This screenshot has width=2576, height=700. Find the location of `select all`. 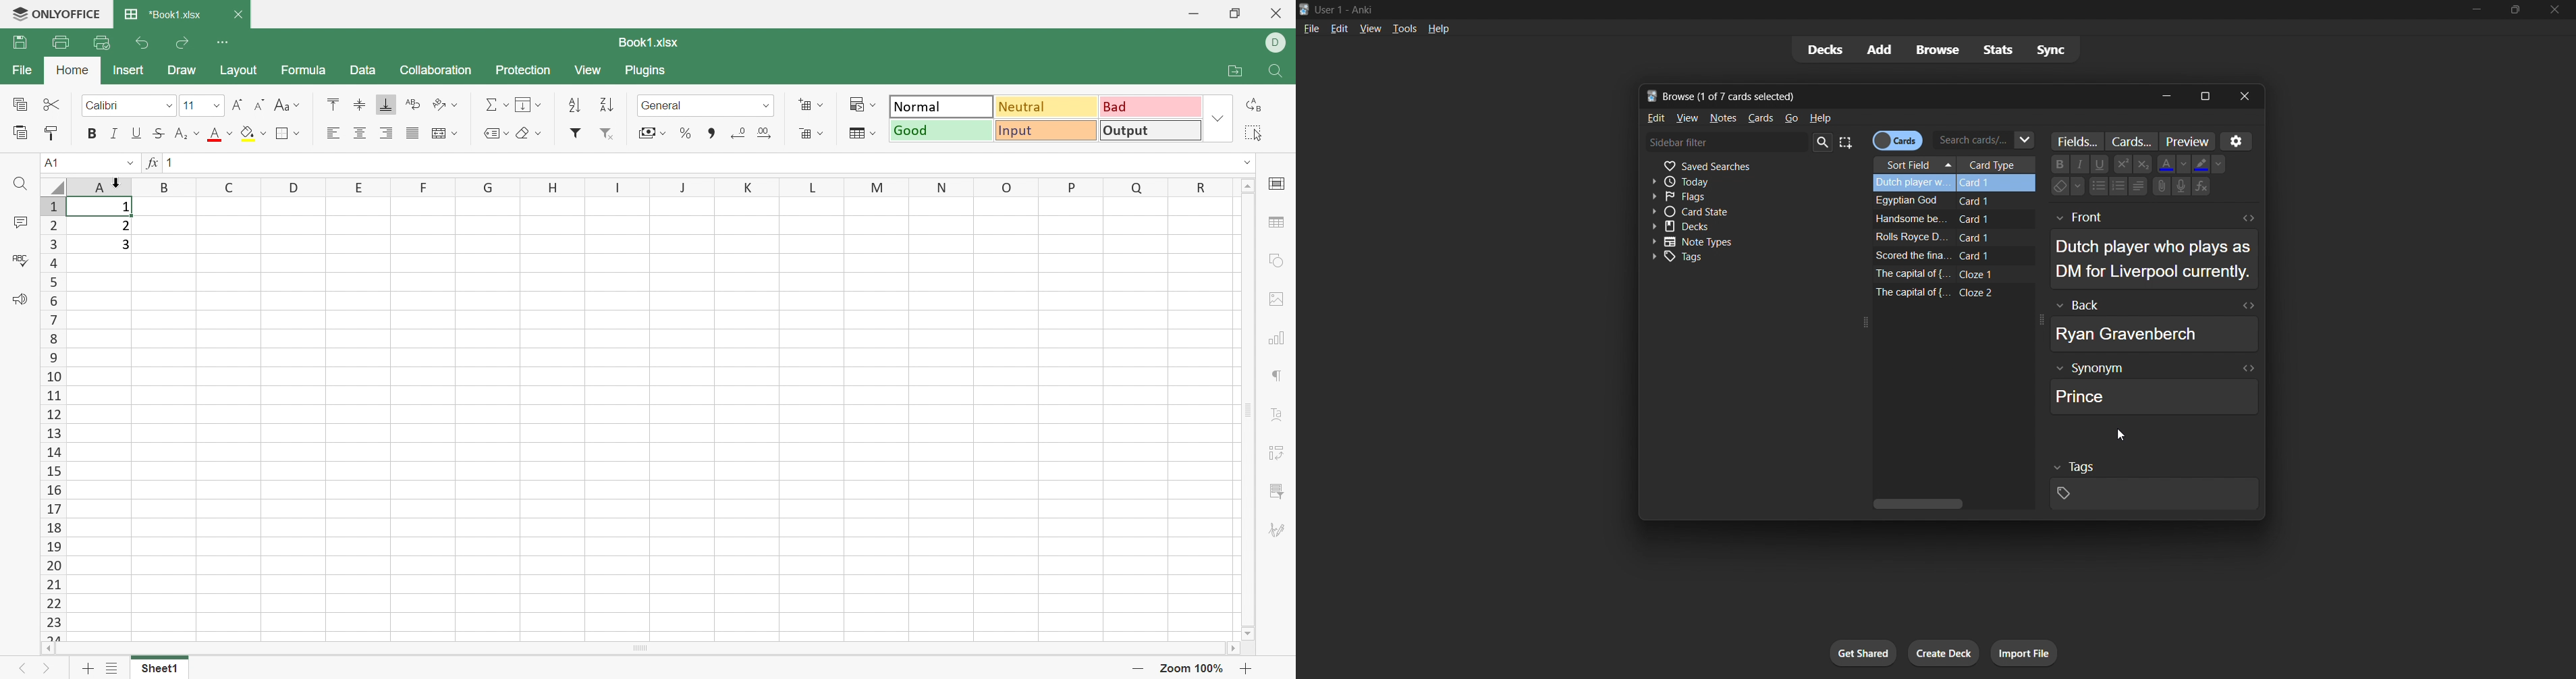

select all is located at coordinates (1844, 144).